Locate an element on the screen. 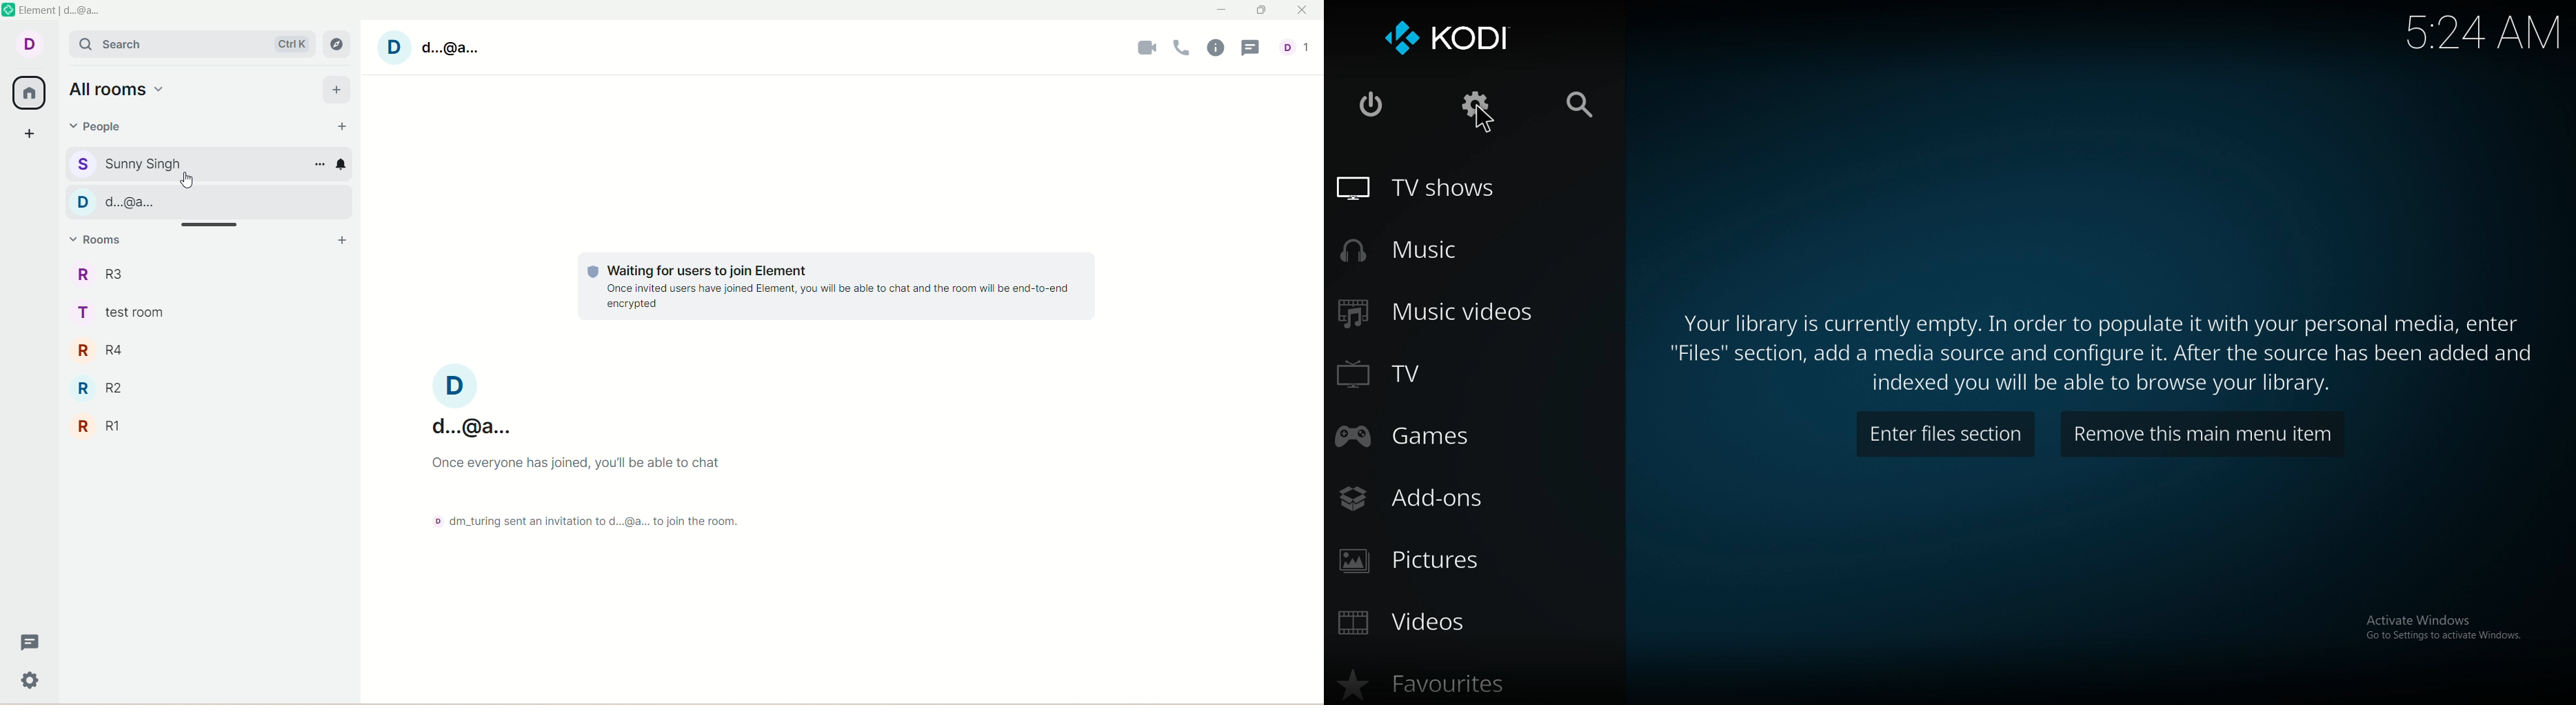 The width and height of the screenshot is (2576, 728). text is located at coordinates (578, 463).